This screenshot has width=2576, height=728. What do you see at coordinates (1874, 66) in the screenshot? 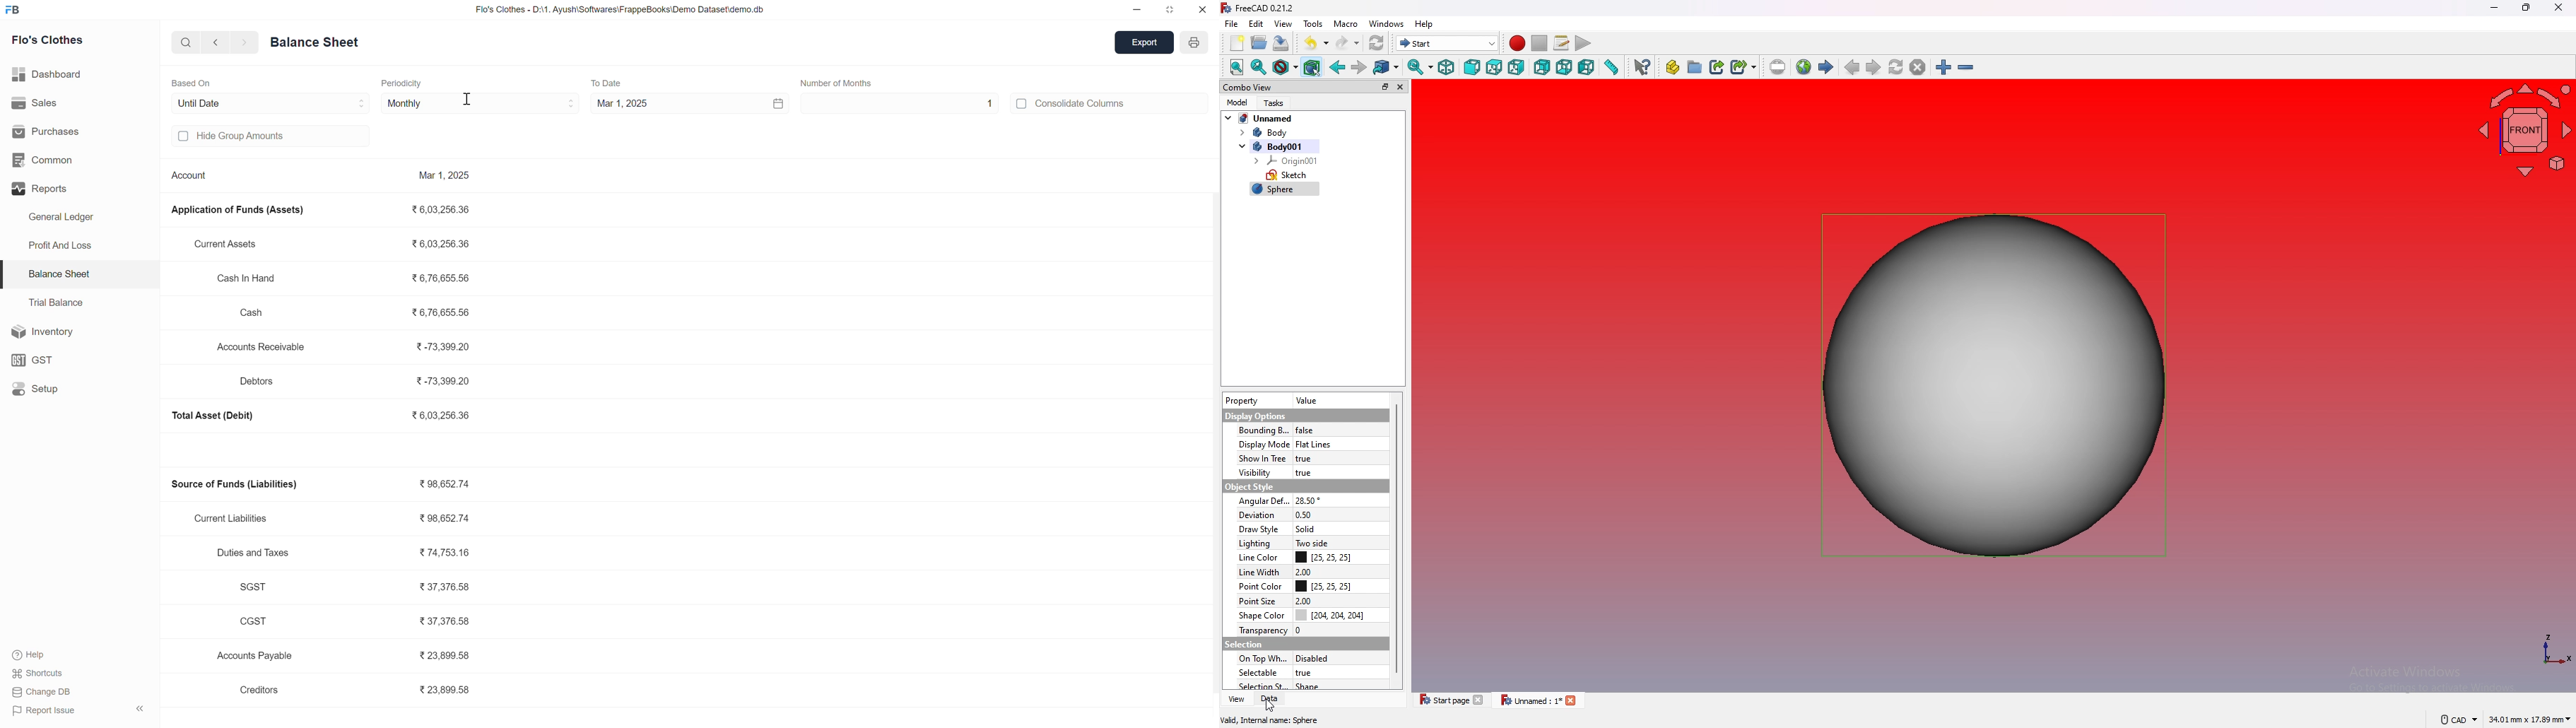
I see `next page` at bounding box center [1874, 66].